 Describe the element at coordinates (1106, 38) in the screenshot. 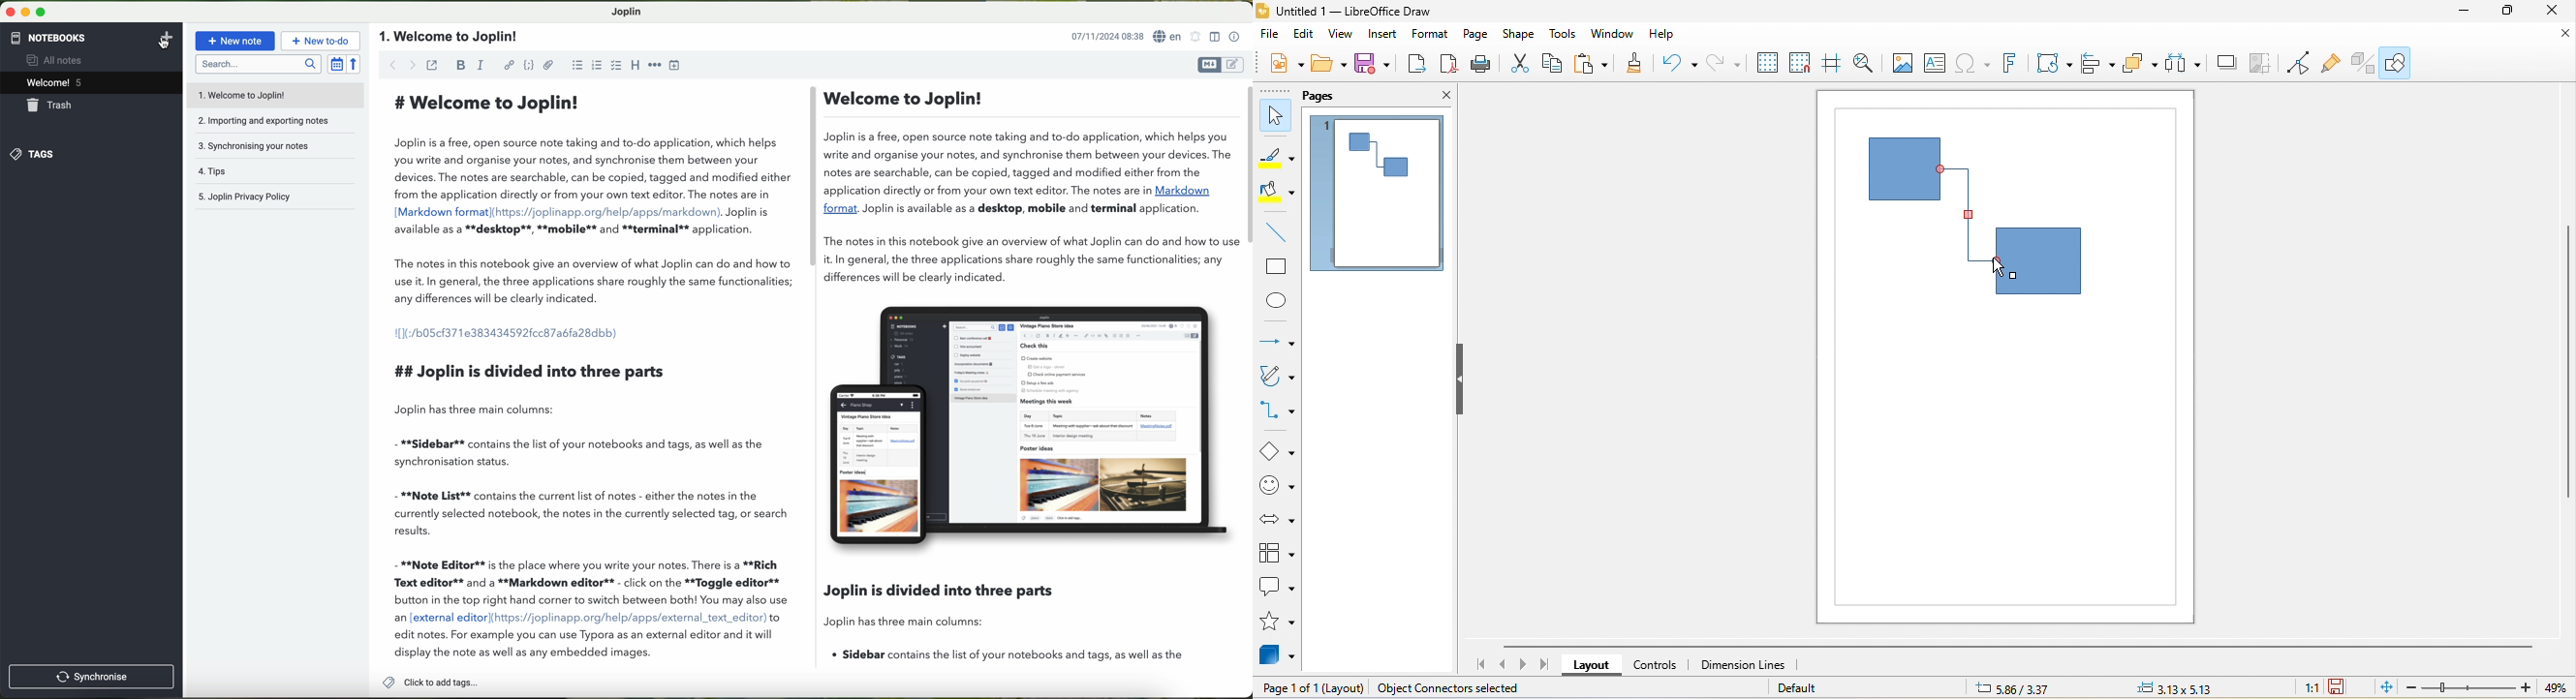

I see `date and hour` at that location.